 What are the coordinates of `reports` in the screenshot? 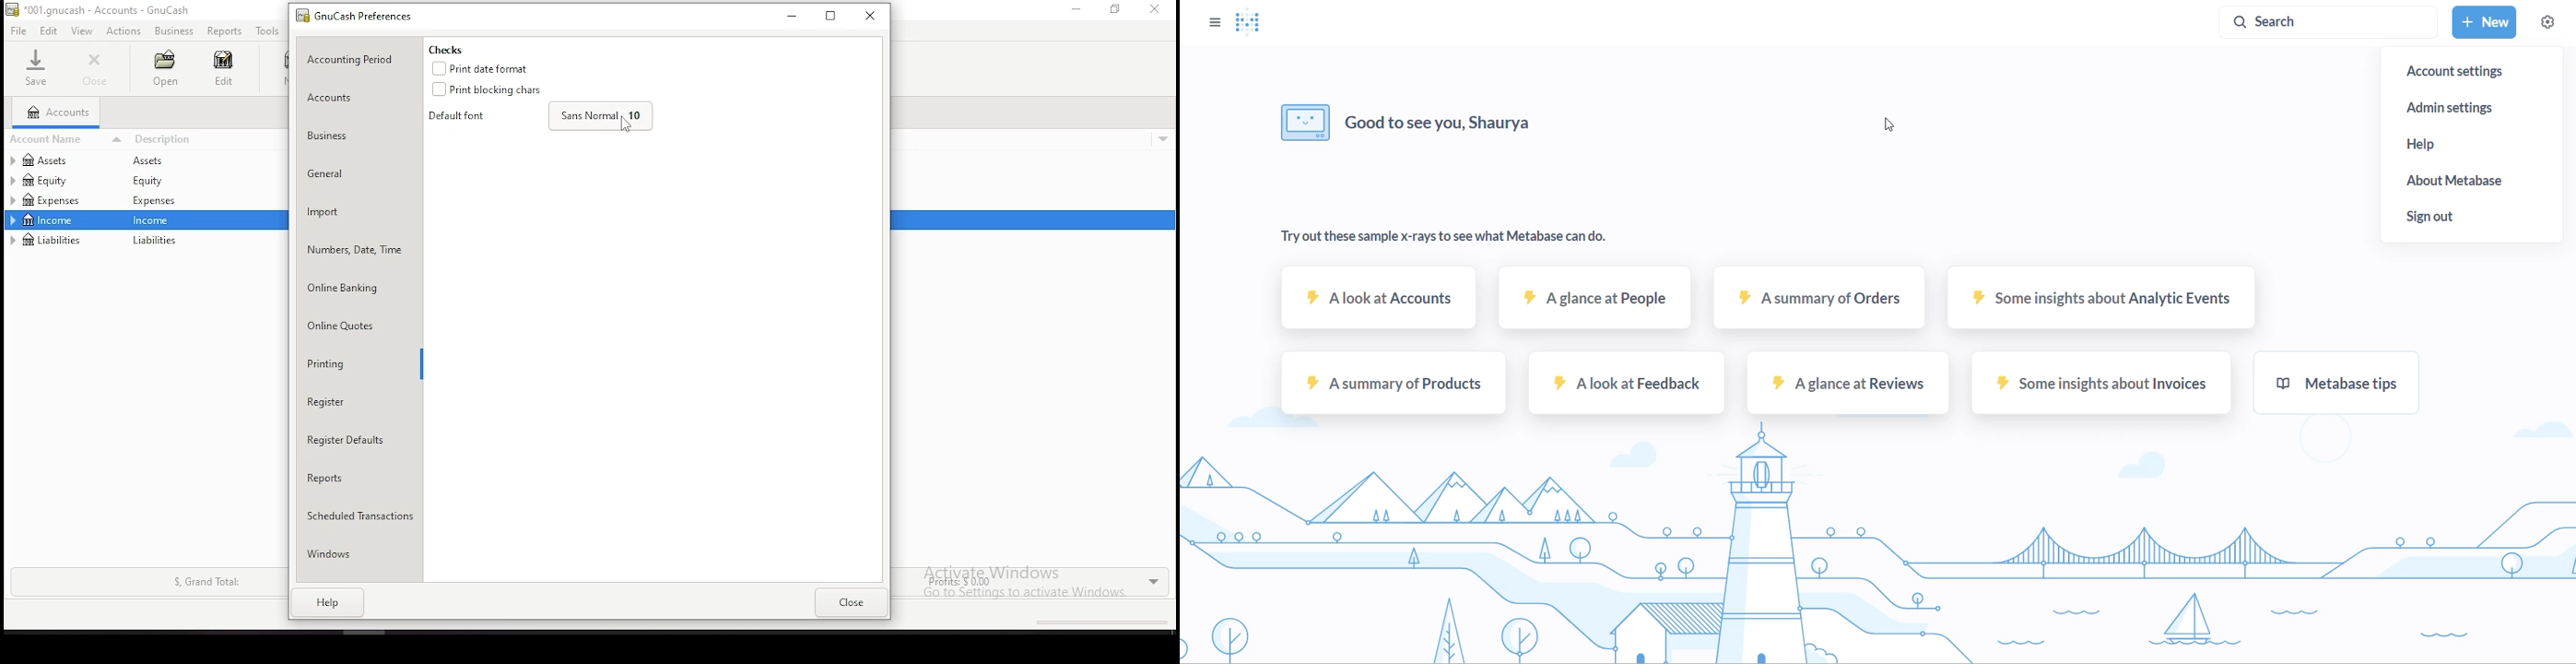 It's located at (340, 478).